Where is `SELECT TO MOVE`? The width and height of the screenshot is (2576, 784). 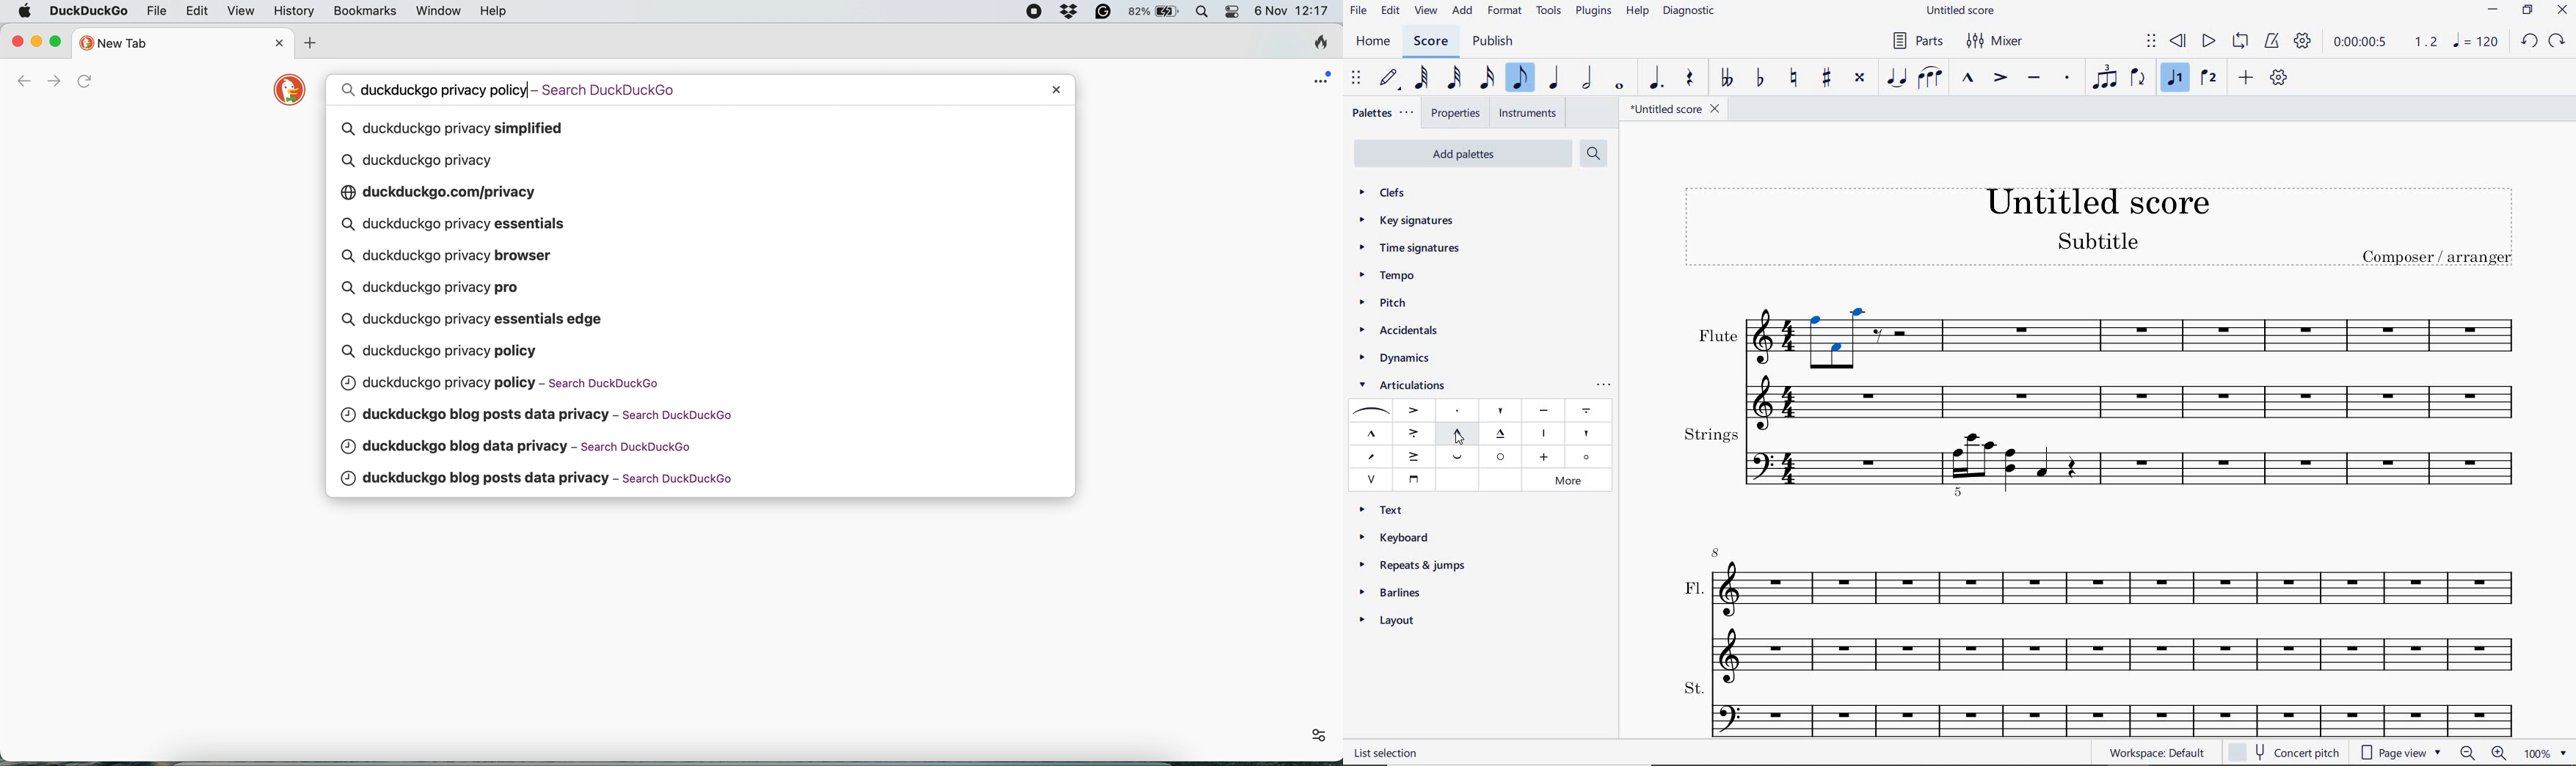
SELECT TO MOVE is located at coordinates (1356, 79).